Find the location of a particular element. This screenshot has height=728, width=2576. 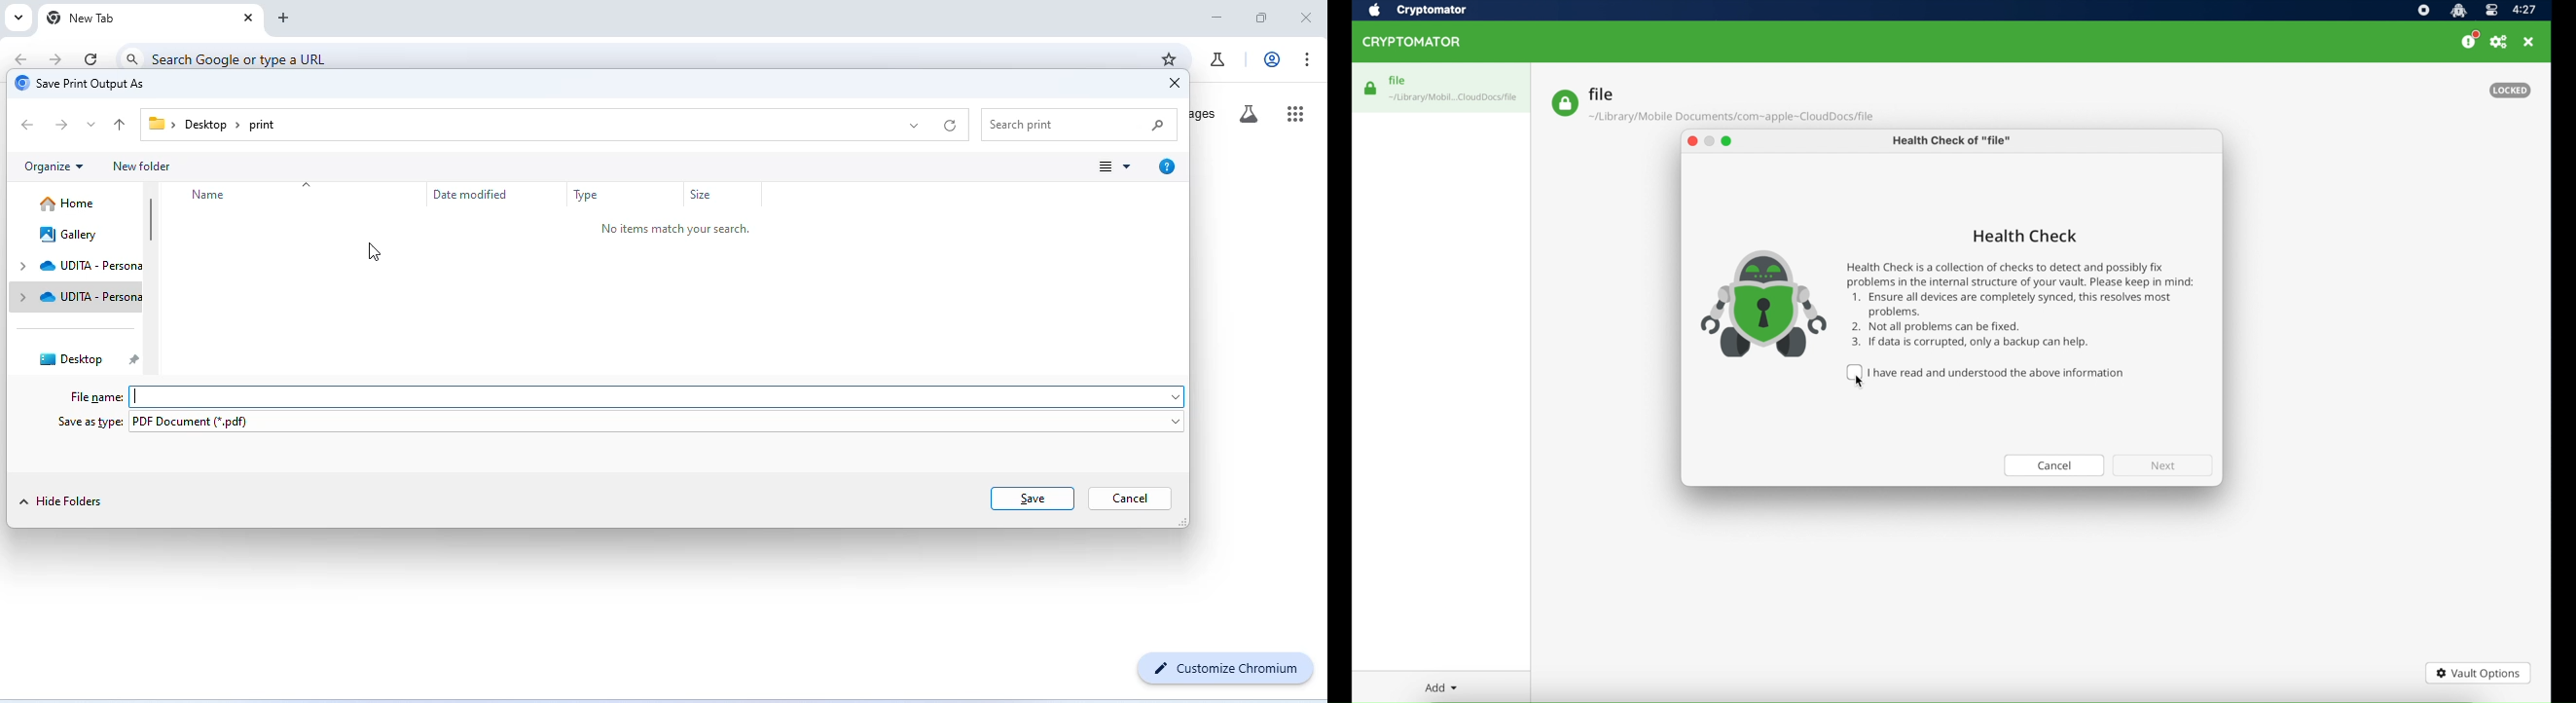

close is located at coordinates (1303, 17).